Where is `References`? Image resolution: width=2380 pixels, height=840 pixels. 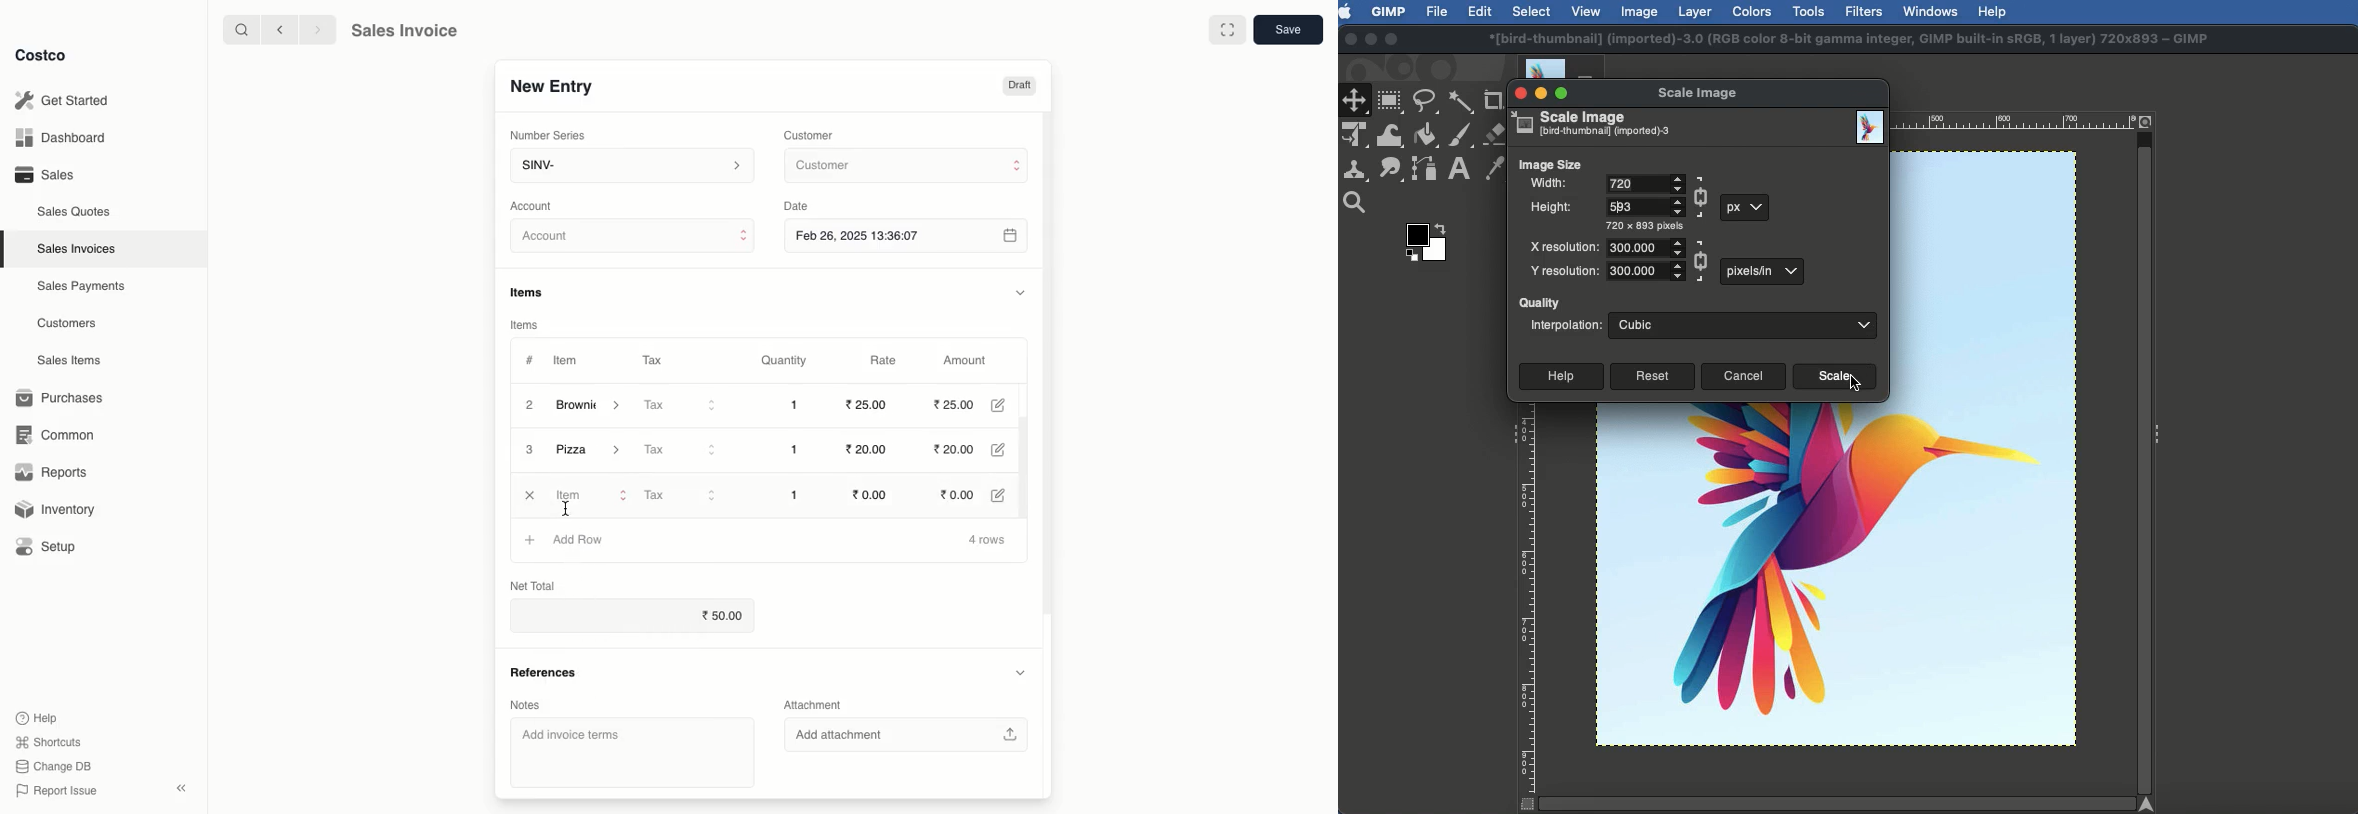
References is located at coordinates (542, 673).